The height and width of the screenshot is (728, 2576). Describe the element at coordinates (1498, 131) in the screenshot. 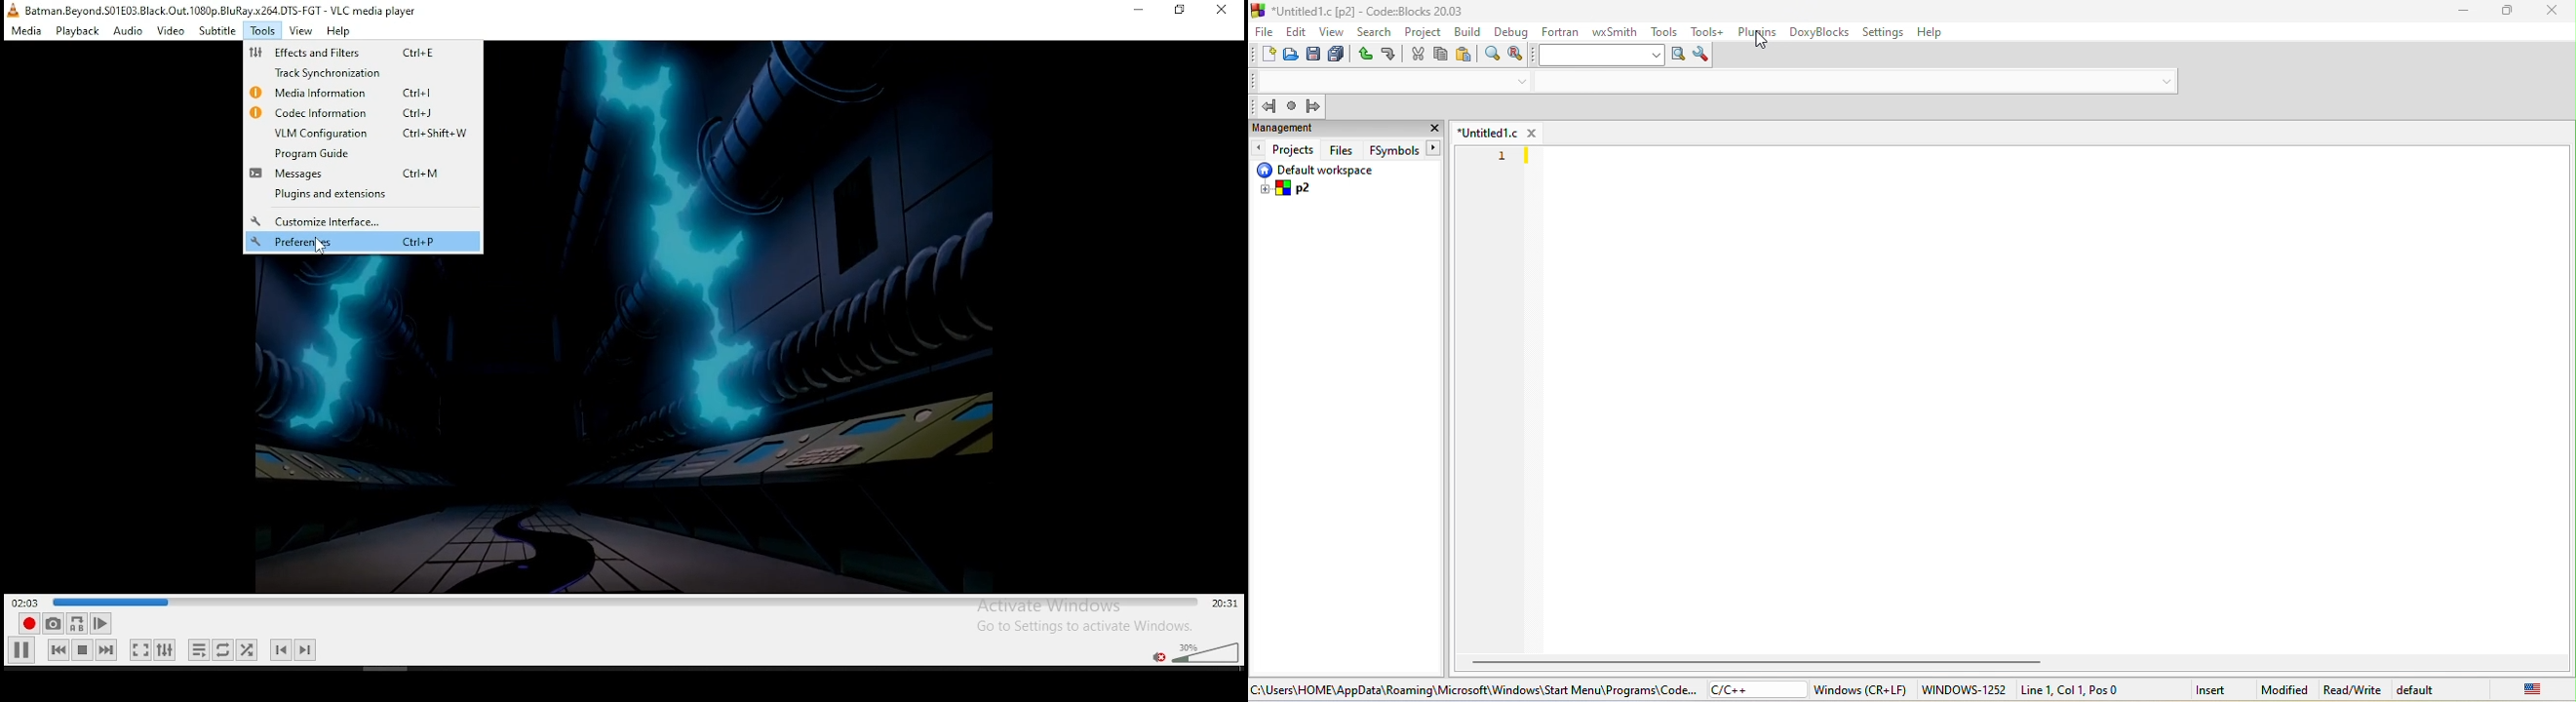

I see `untitled 1` at that location.